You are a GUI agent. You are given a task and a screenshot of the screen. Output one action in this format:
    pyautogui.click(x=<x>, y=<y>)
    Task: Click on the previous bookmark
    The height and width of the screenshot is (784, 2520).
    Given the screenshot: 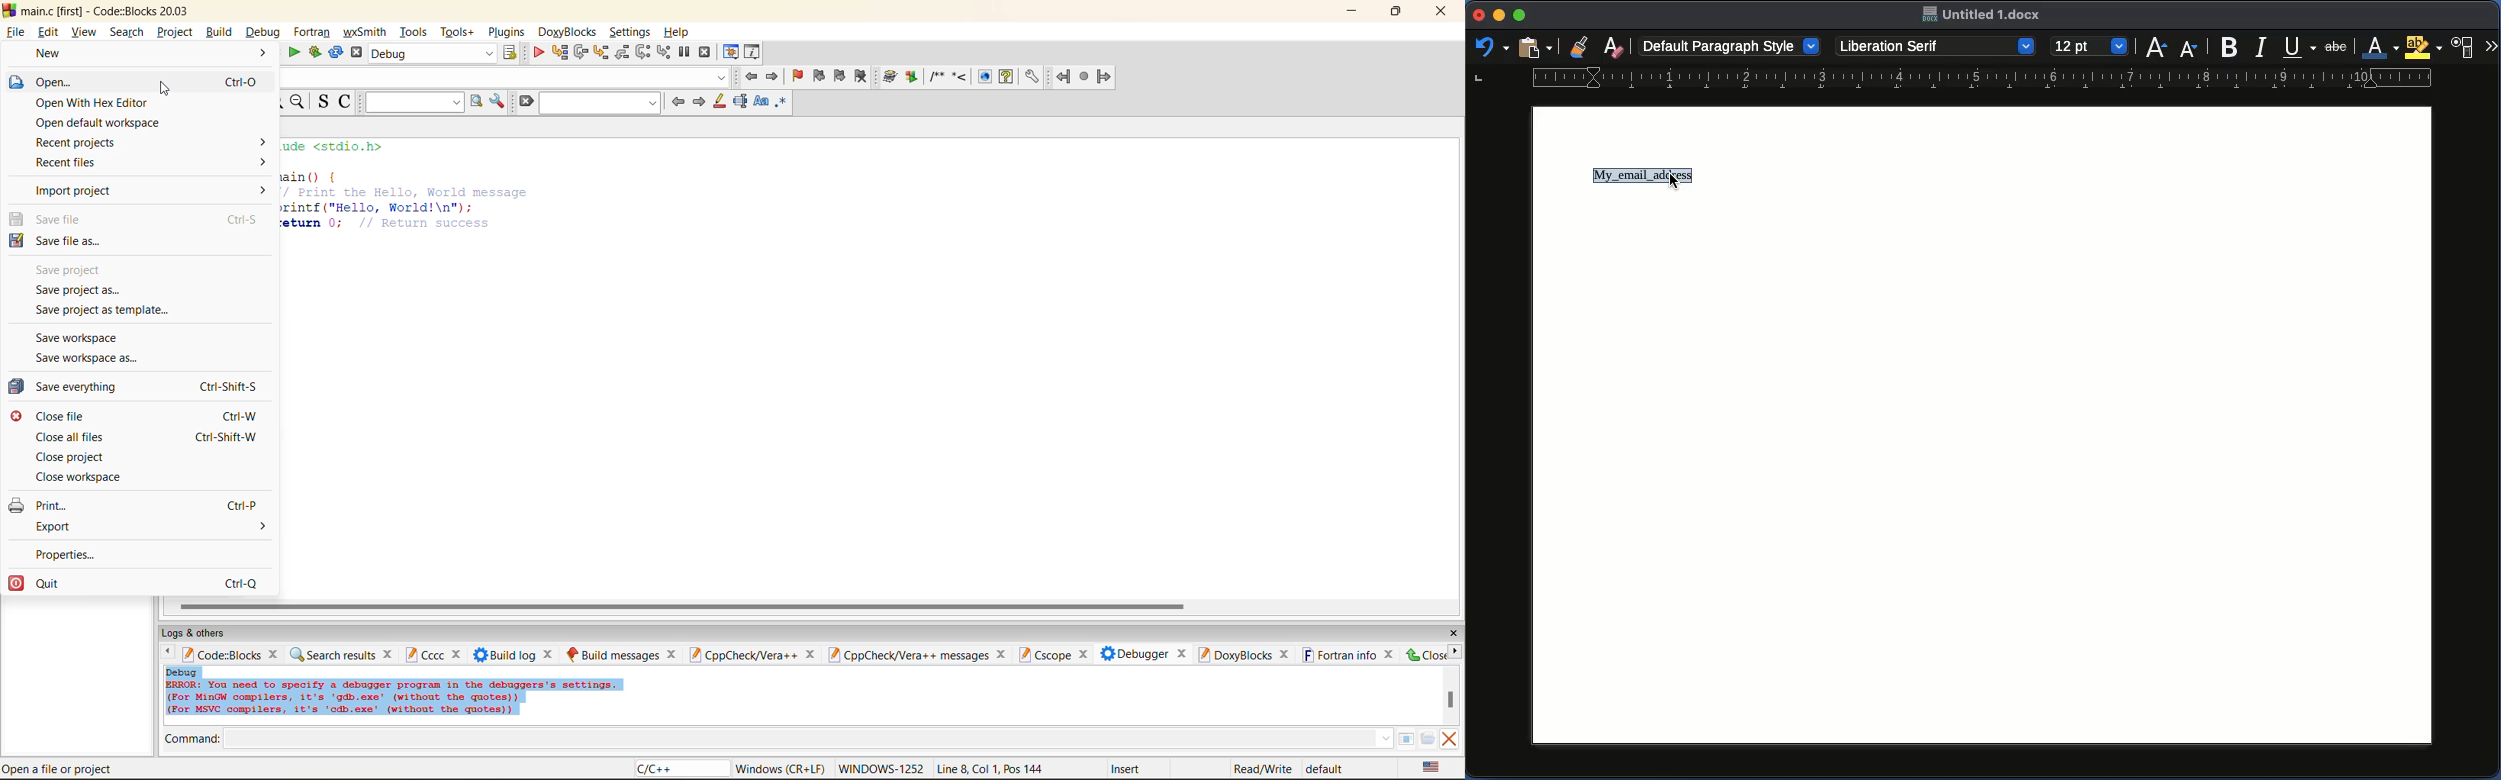 What is the action you would take?
    pyautogui.click(x=819, y=76)
    